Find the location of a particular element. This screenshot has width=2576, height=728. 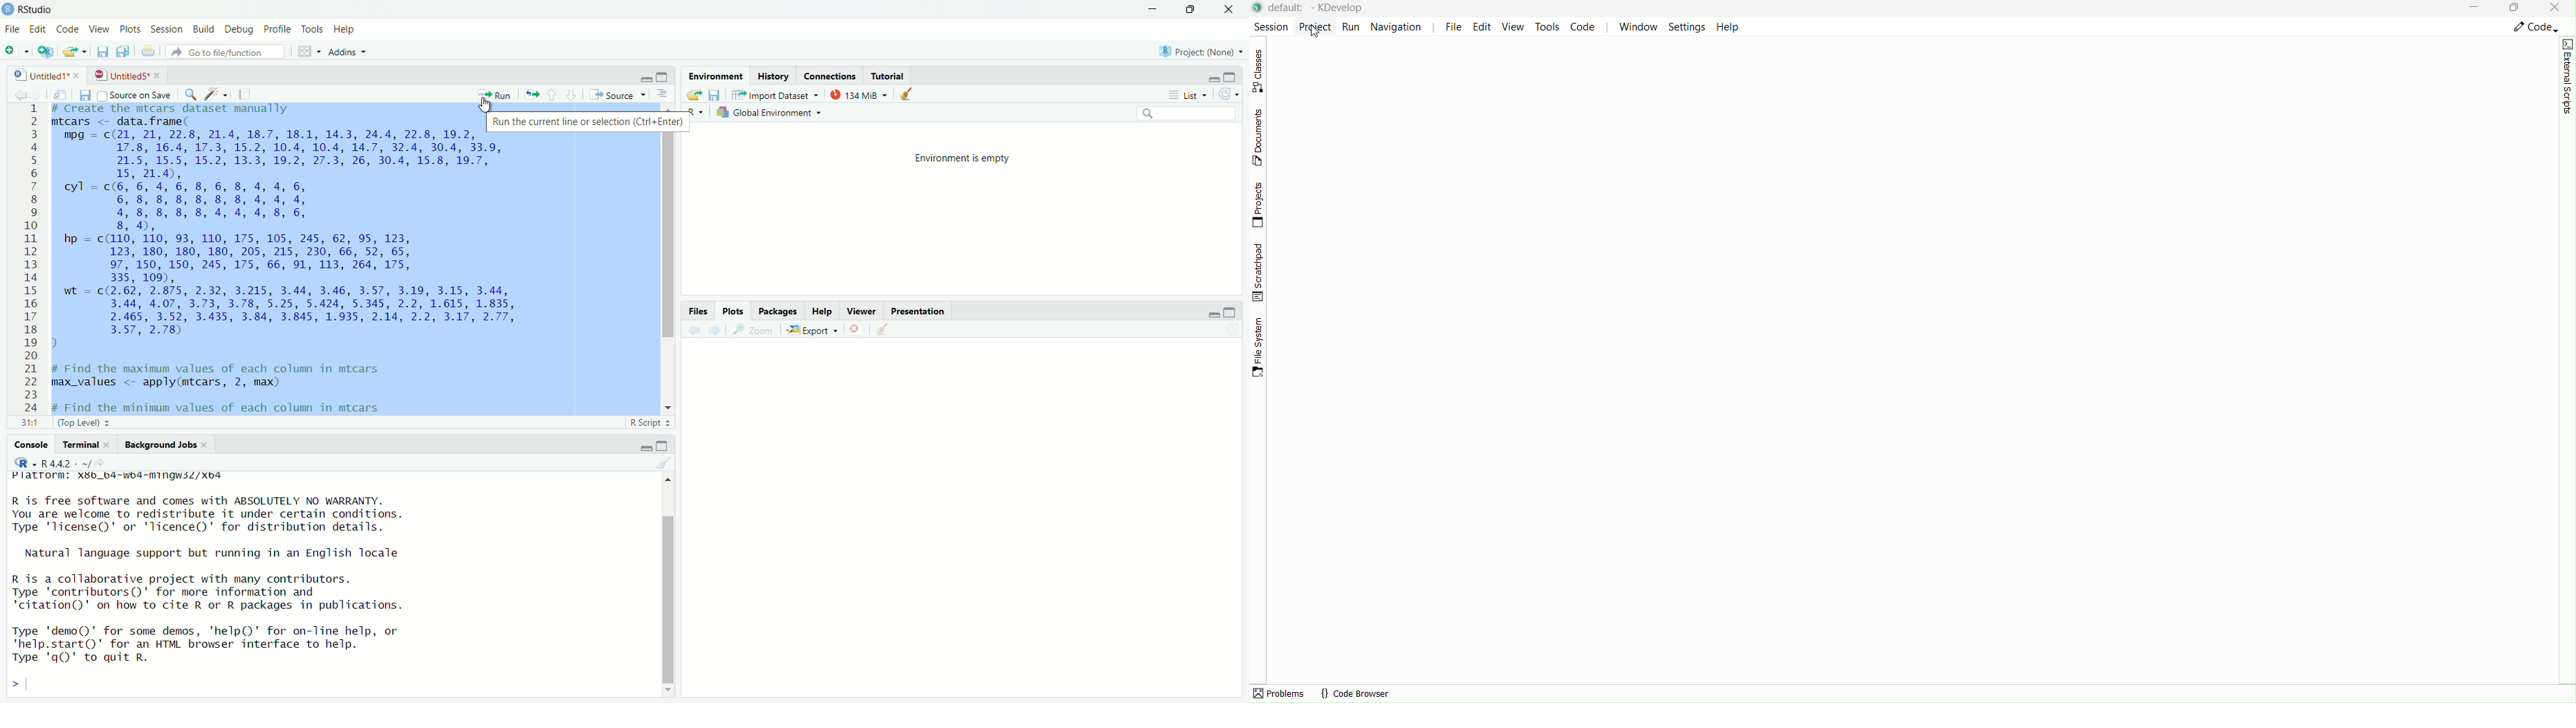

maximise is located at coordinates (662, 444).